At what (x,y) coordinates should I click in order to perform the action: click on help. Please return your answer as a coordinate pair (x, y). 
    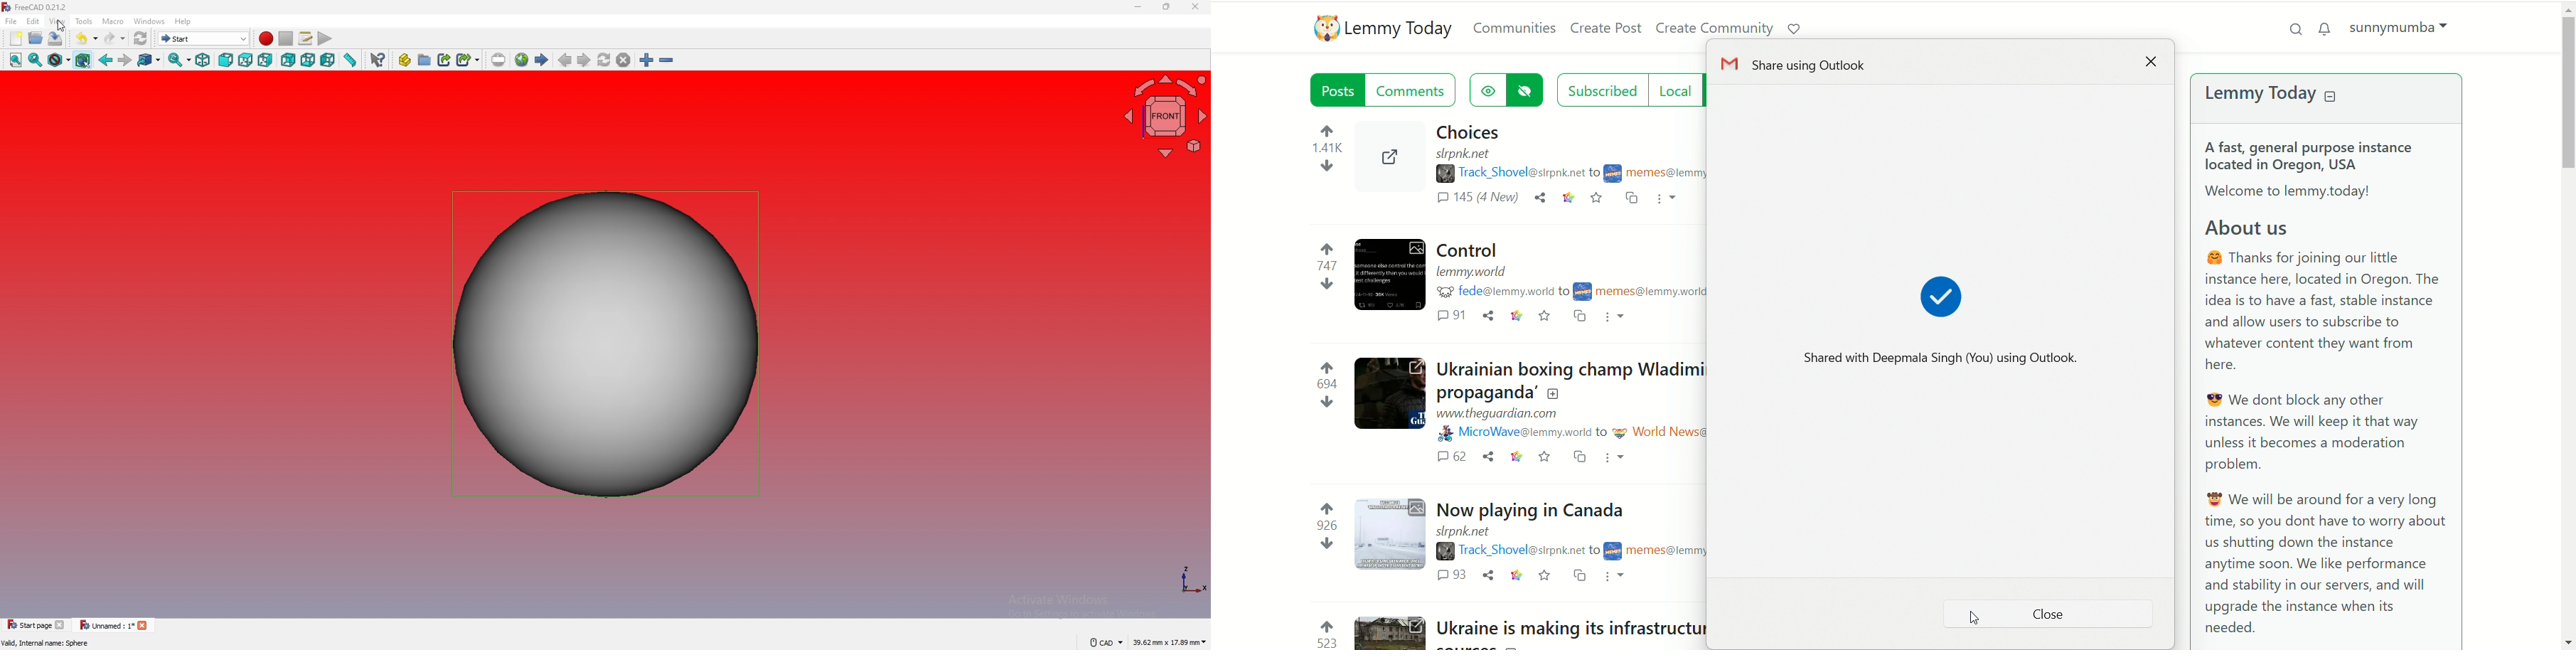
    Looking at the image, I should click on (184, 21).